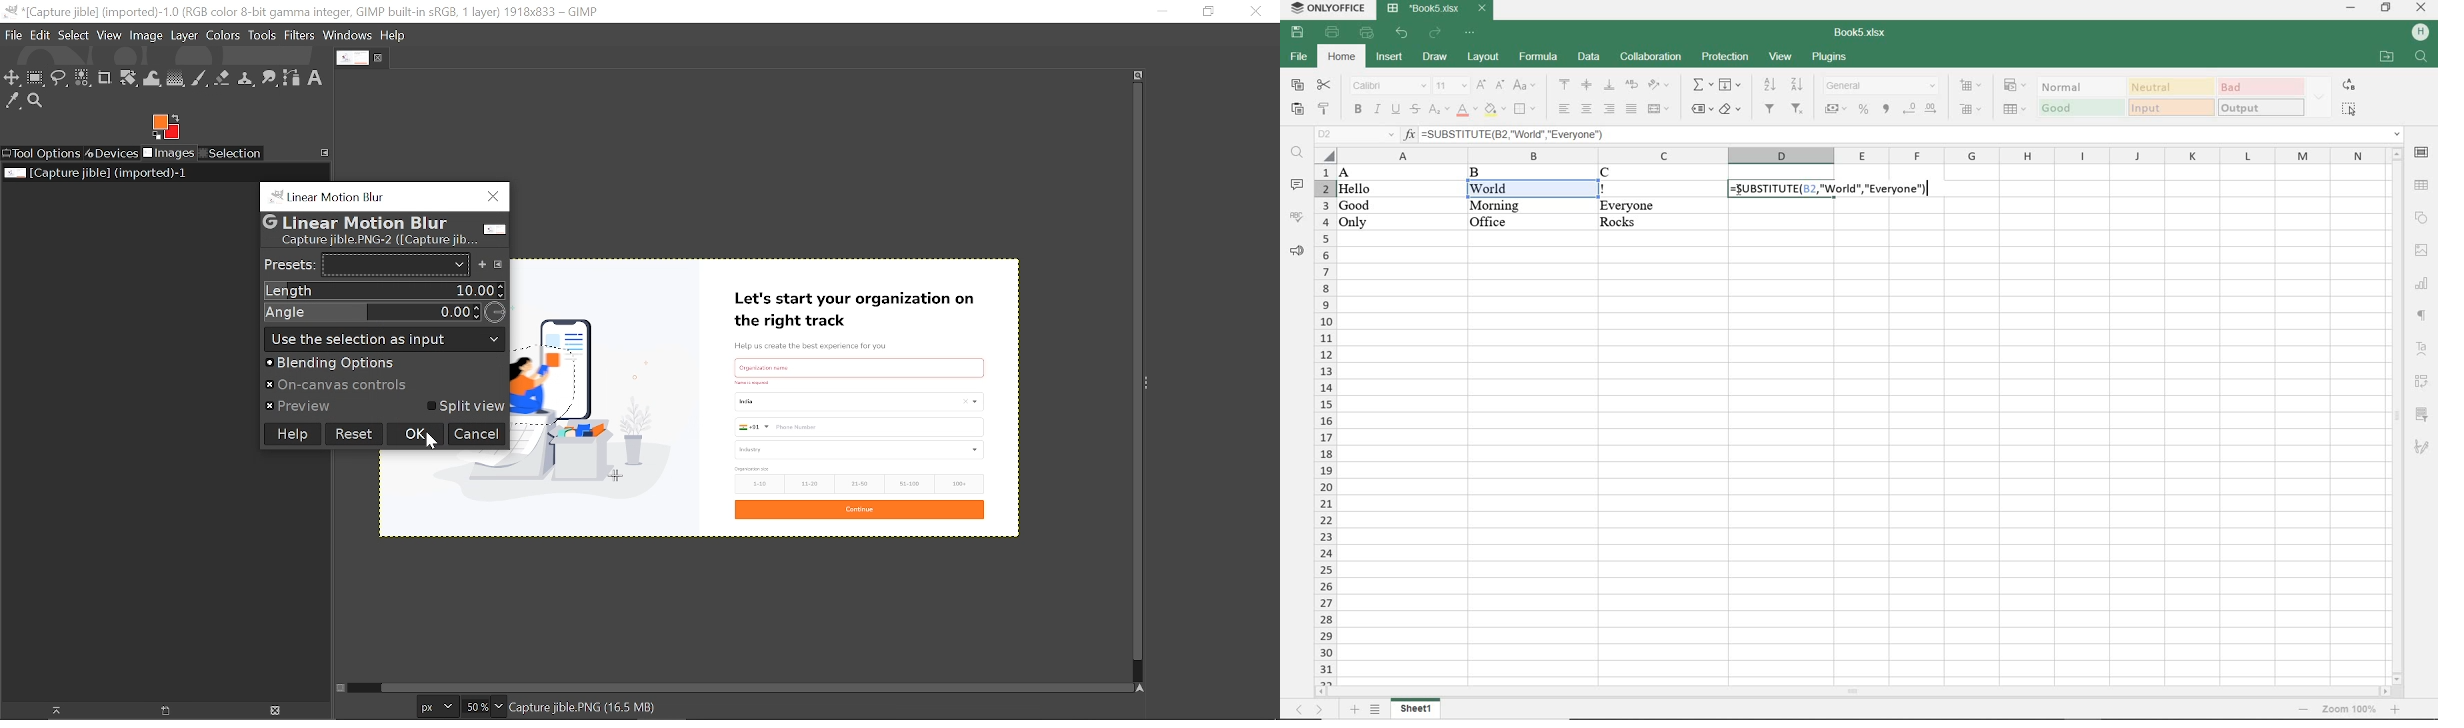 Image resolution: width=2464 pixels, height=728 pixels. What do you see at coordinates (1610, 85) in the screenshot?
I see `align bottom` at bounding box center [1610, 85].